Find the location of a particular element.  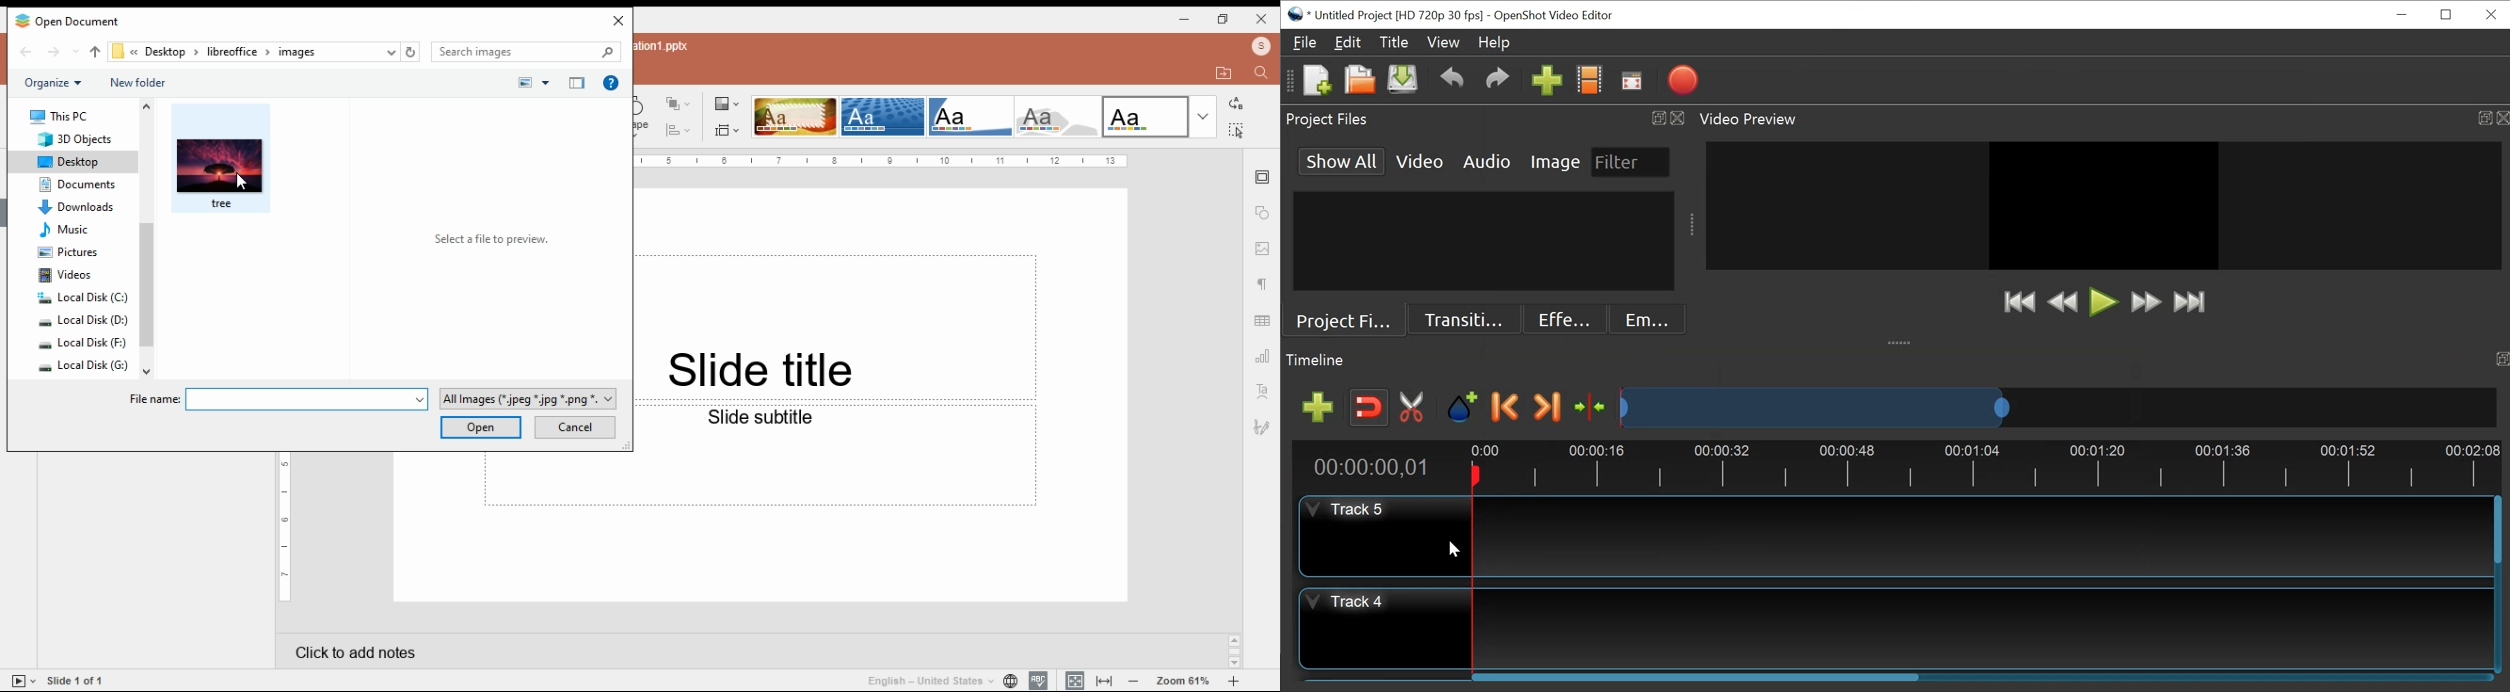

libre office is located at coordinates (232, 52).